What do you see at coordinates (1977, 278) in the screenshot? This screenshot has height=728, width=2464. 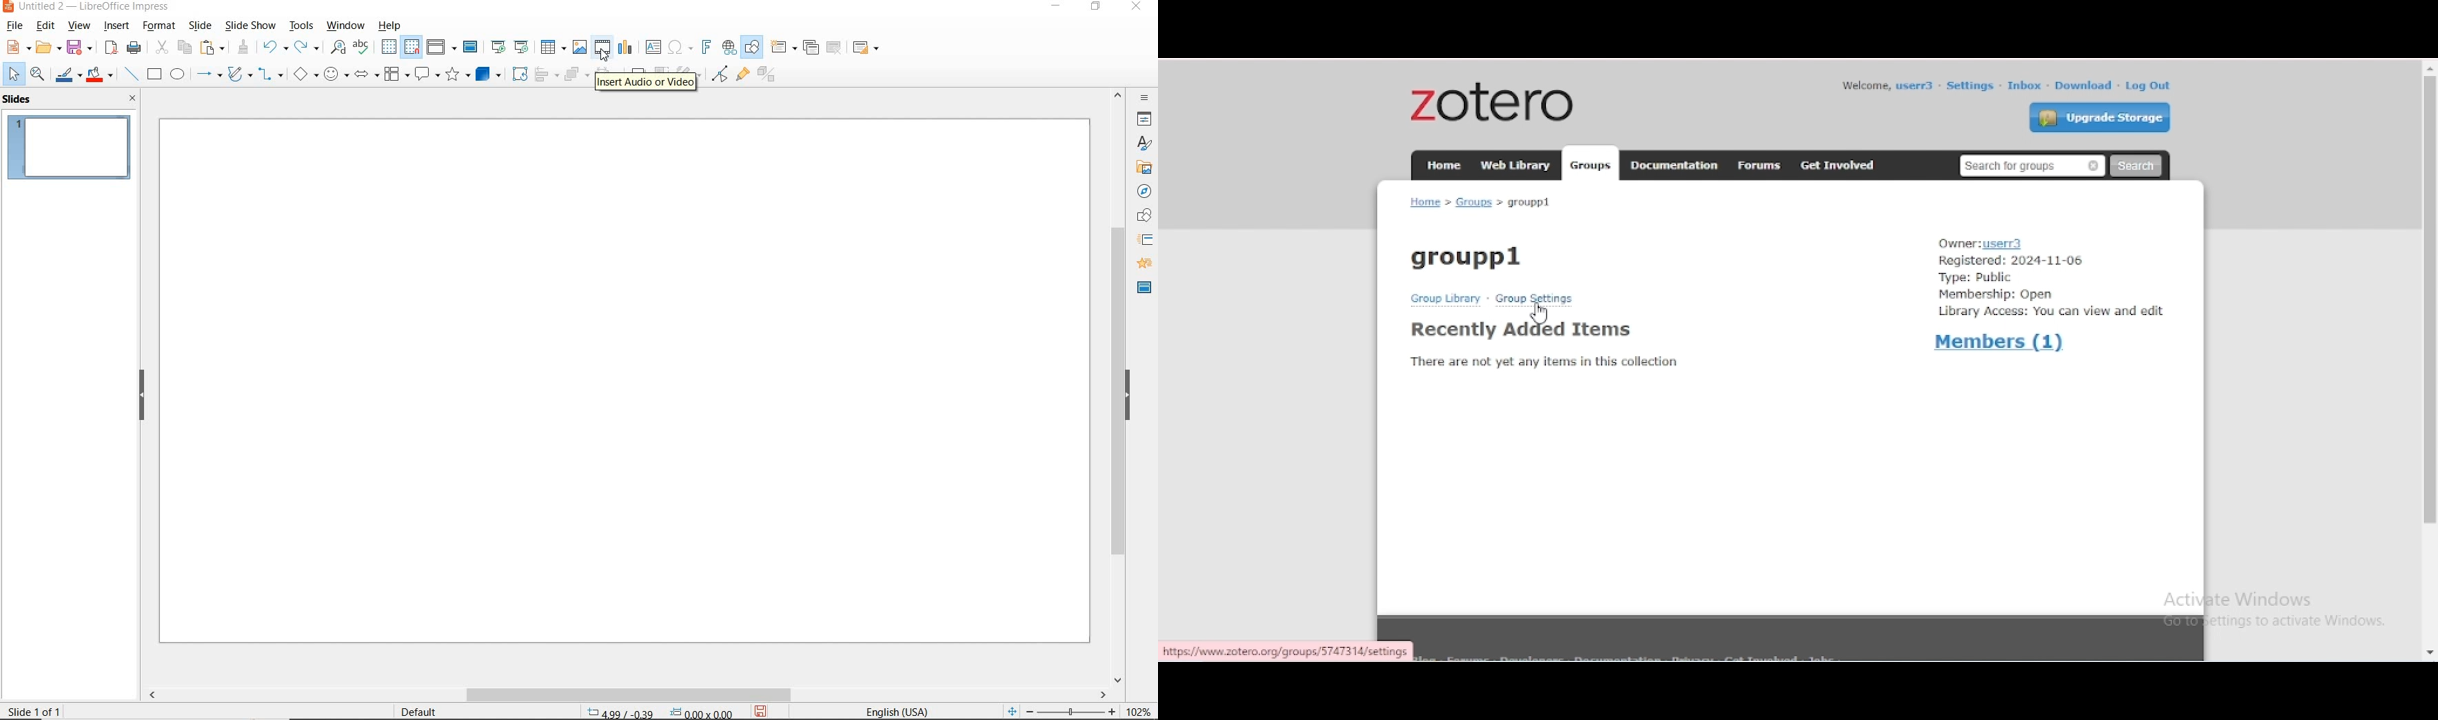 I see `type` at bounding box center [1977, 278].